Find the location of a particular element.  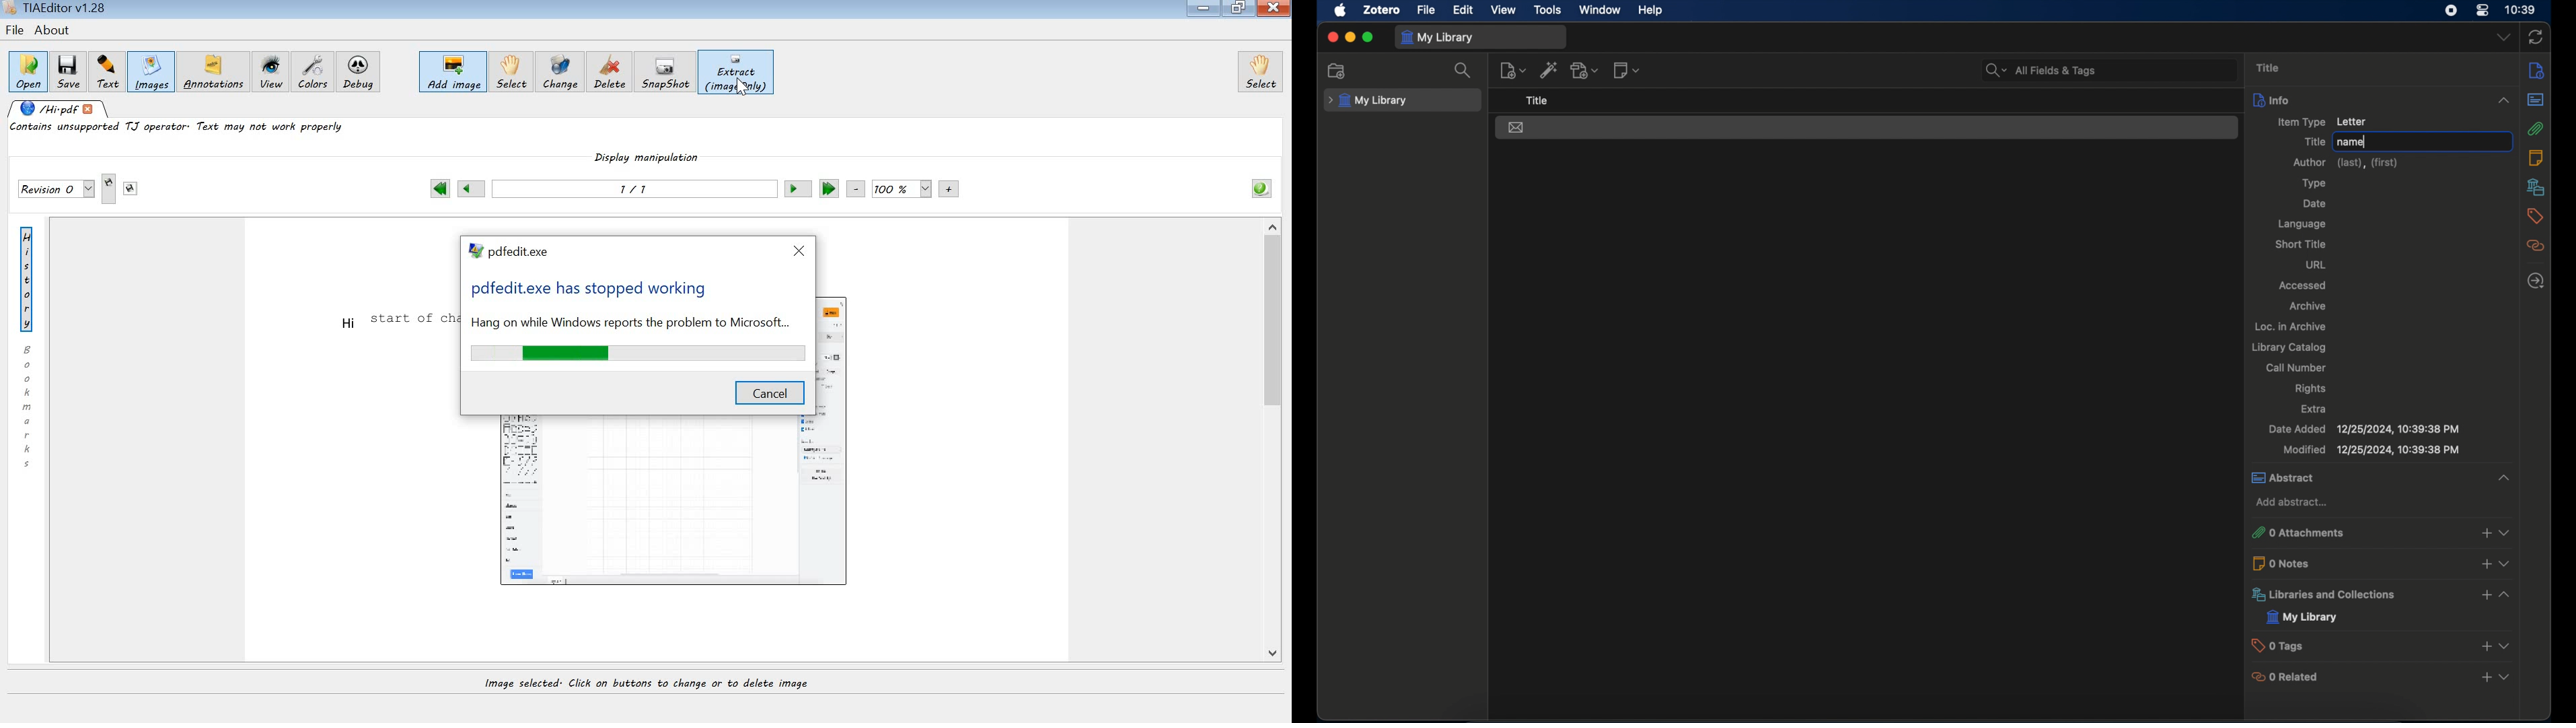

view more is located at coordinates (2505, 565).